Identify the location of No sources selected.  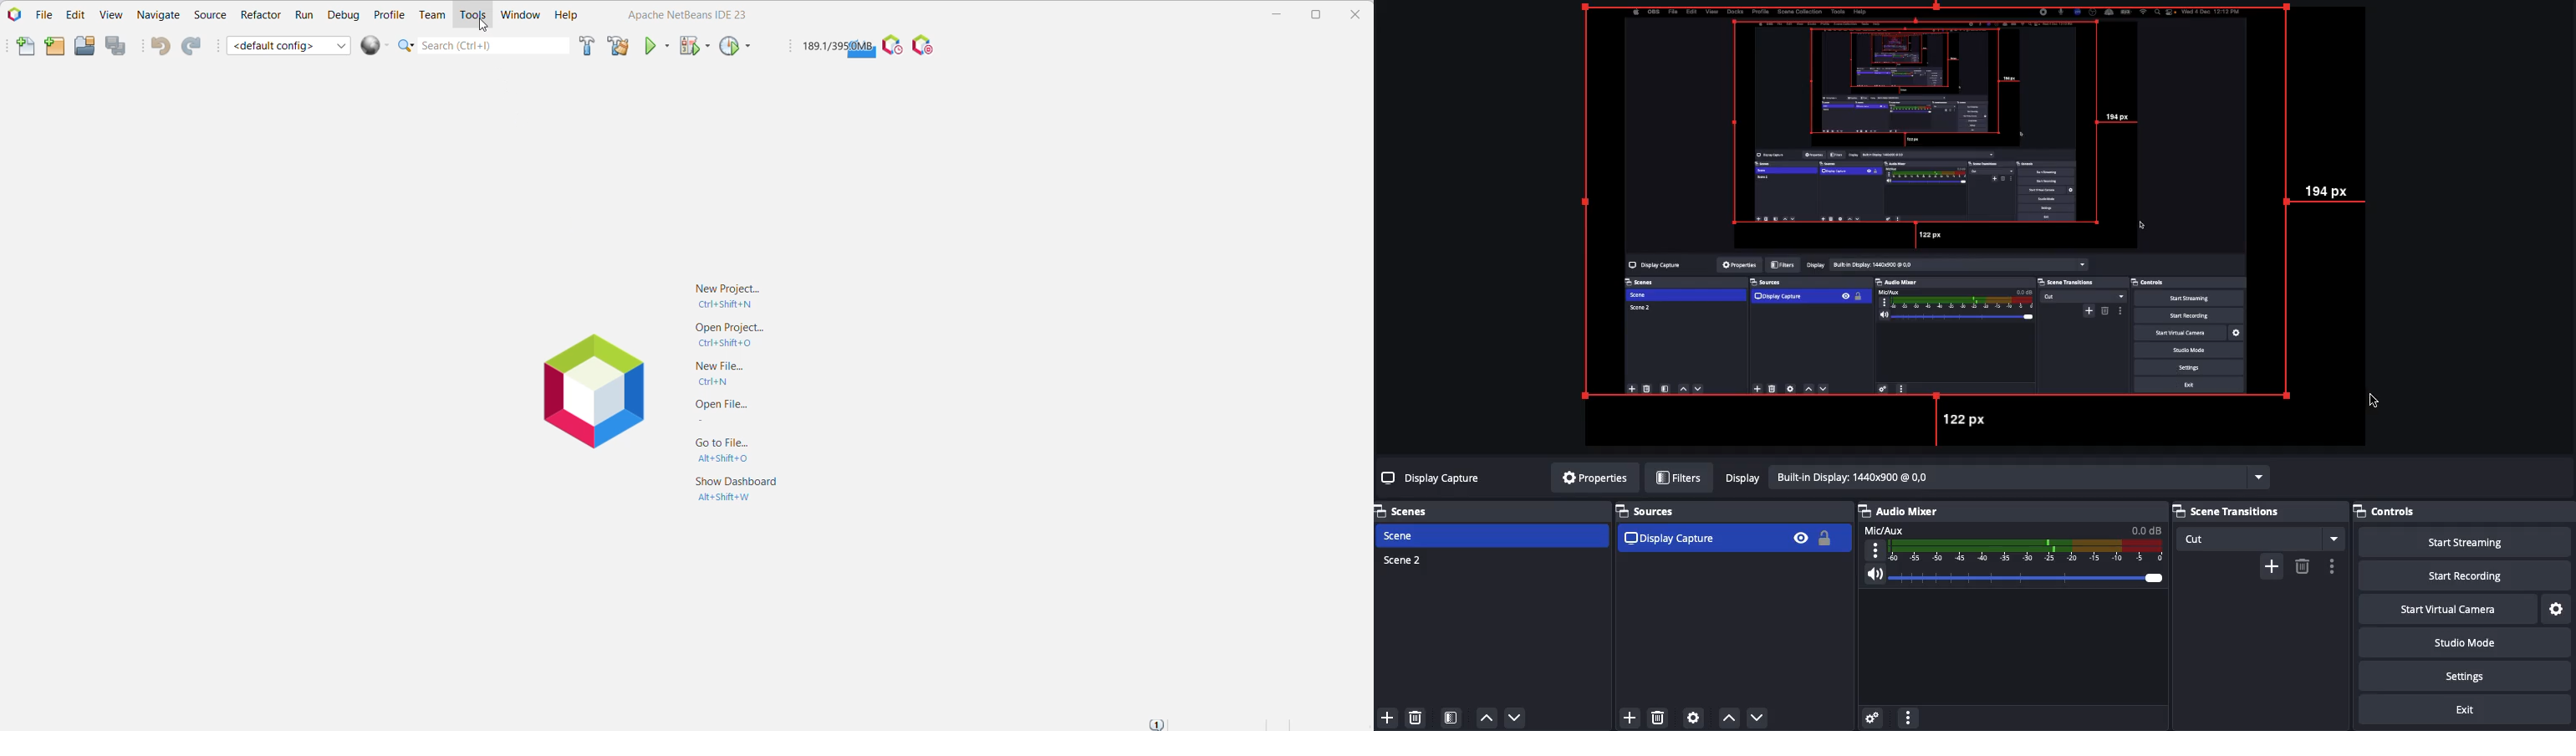
(1432, 478).